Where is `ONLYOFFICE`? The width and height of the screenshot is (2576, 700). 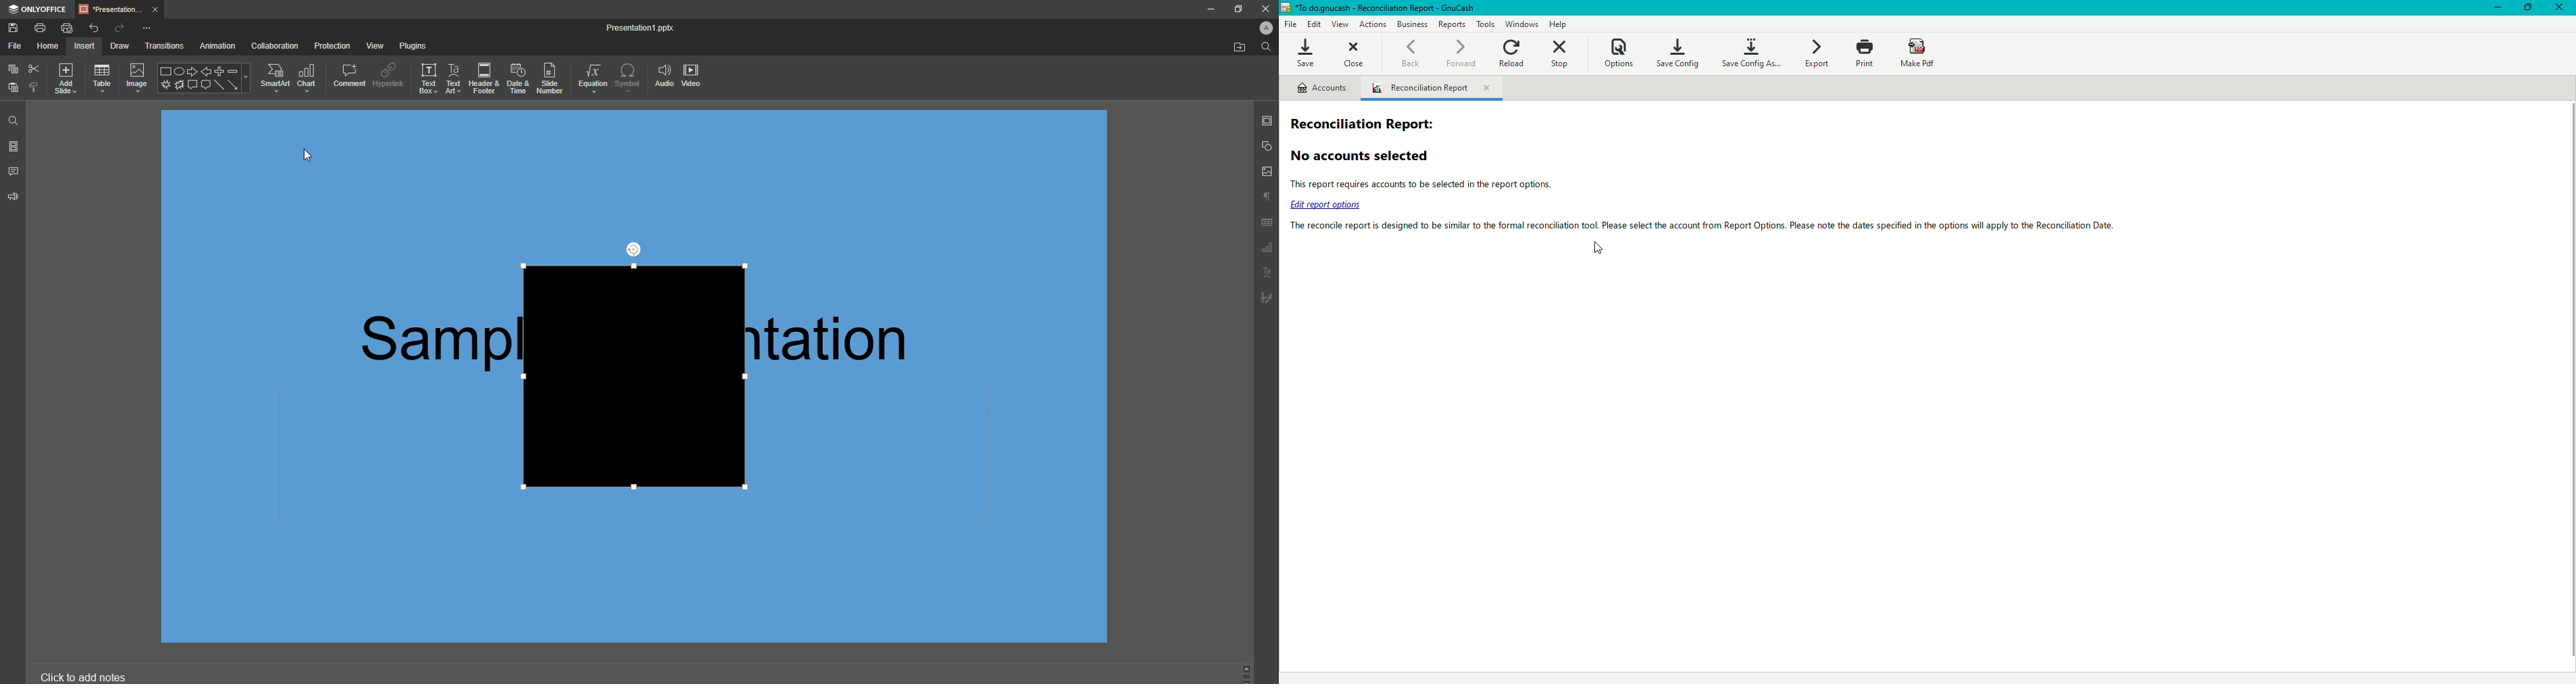 ONLYOFFICE is located at coordinates (38, 10).